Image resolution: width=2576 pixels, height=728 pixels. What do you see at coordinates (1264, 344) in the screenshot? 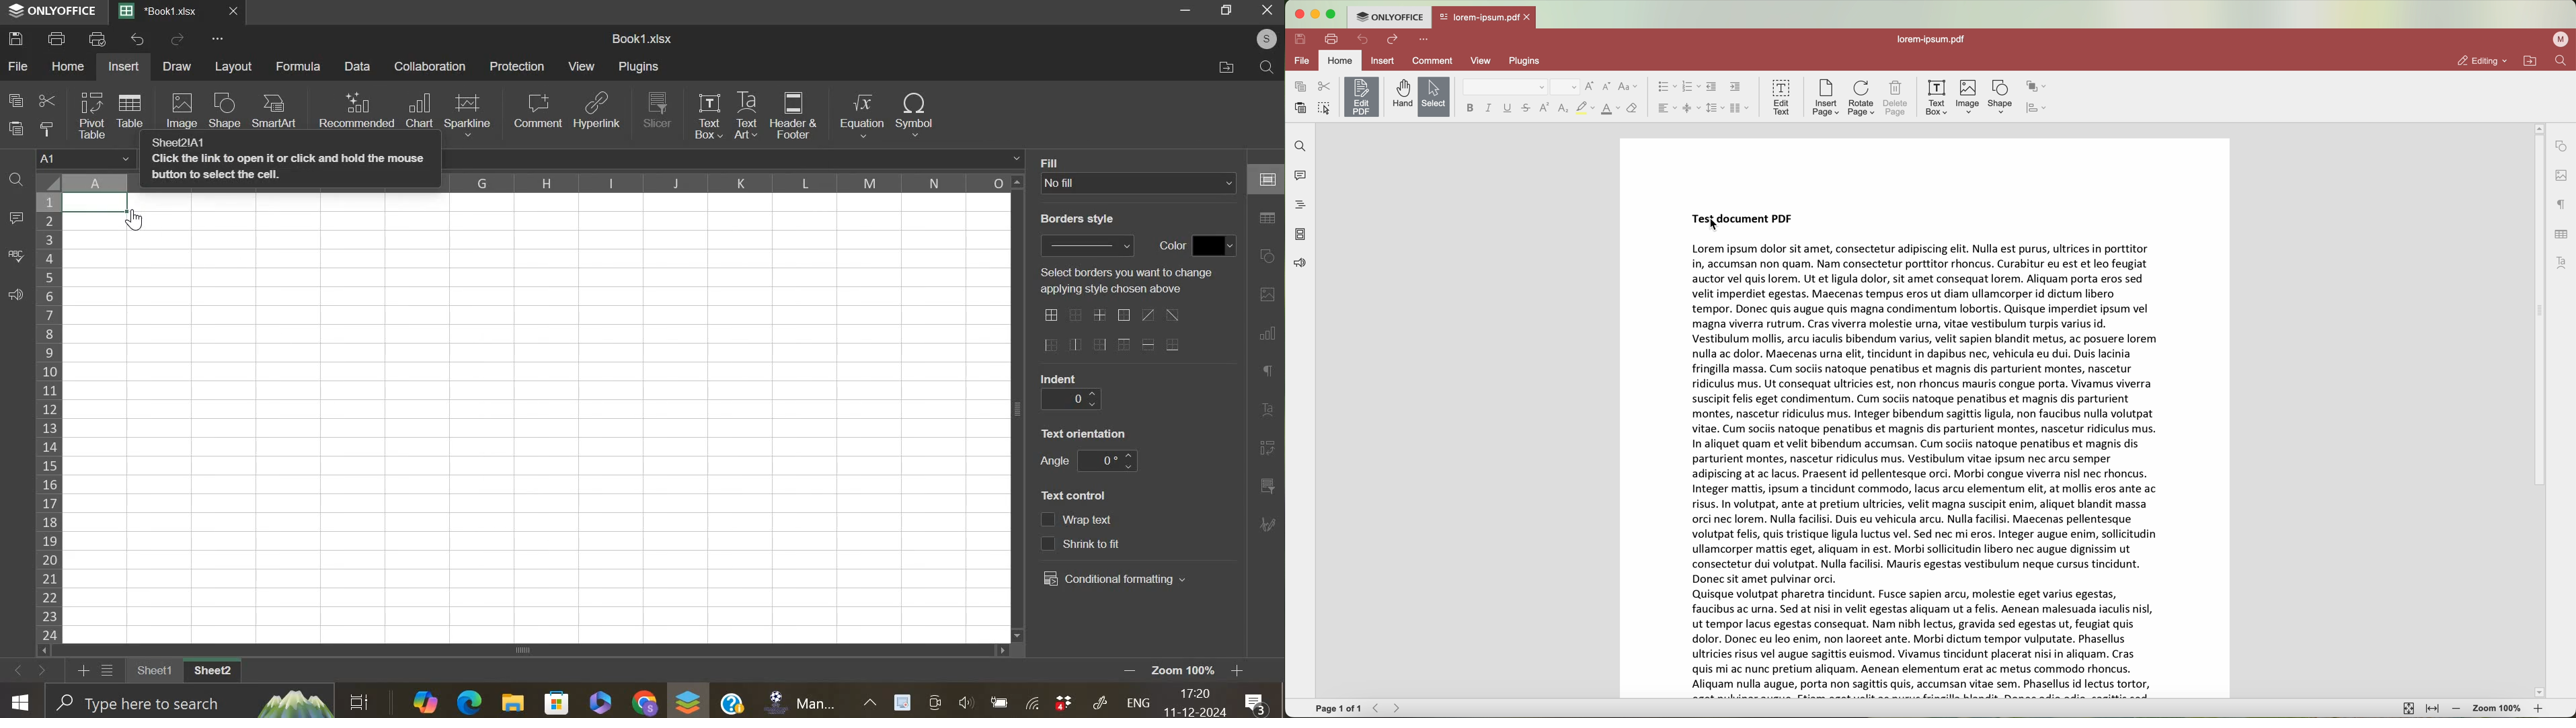
I see `right side bar` at bounding box center [1264, 344].